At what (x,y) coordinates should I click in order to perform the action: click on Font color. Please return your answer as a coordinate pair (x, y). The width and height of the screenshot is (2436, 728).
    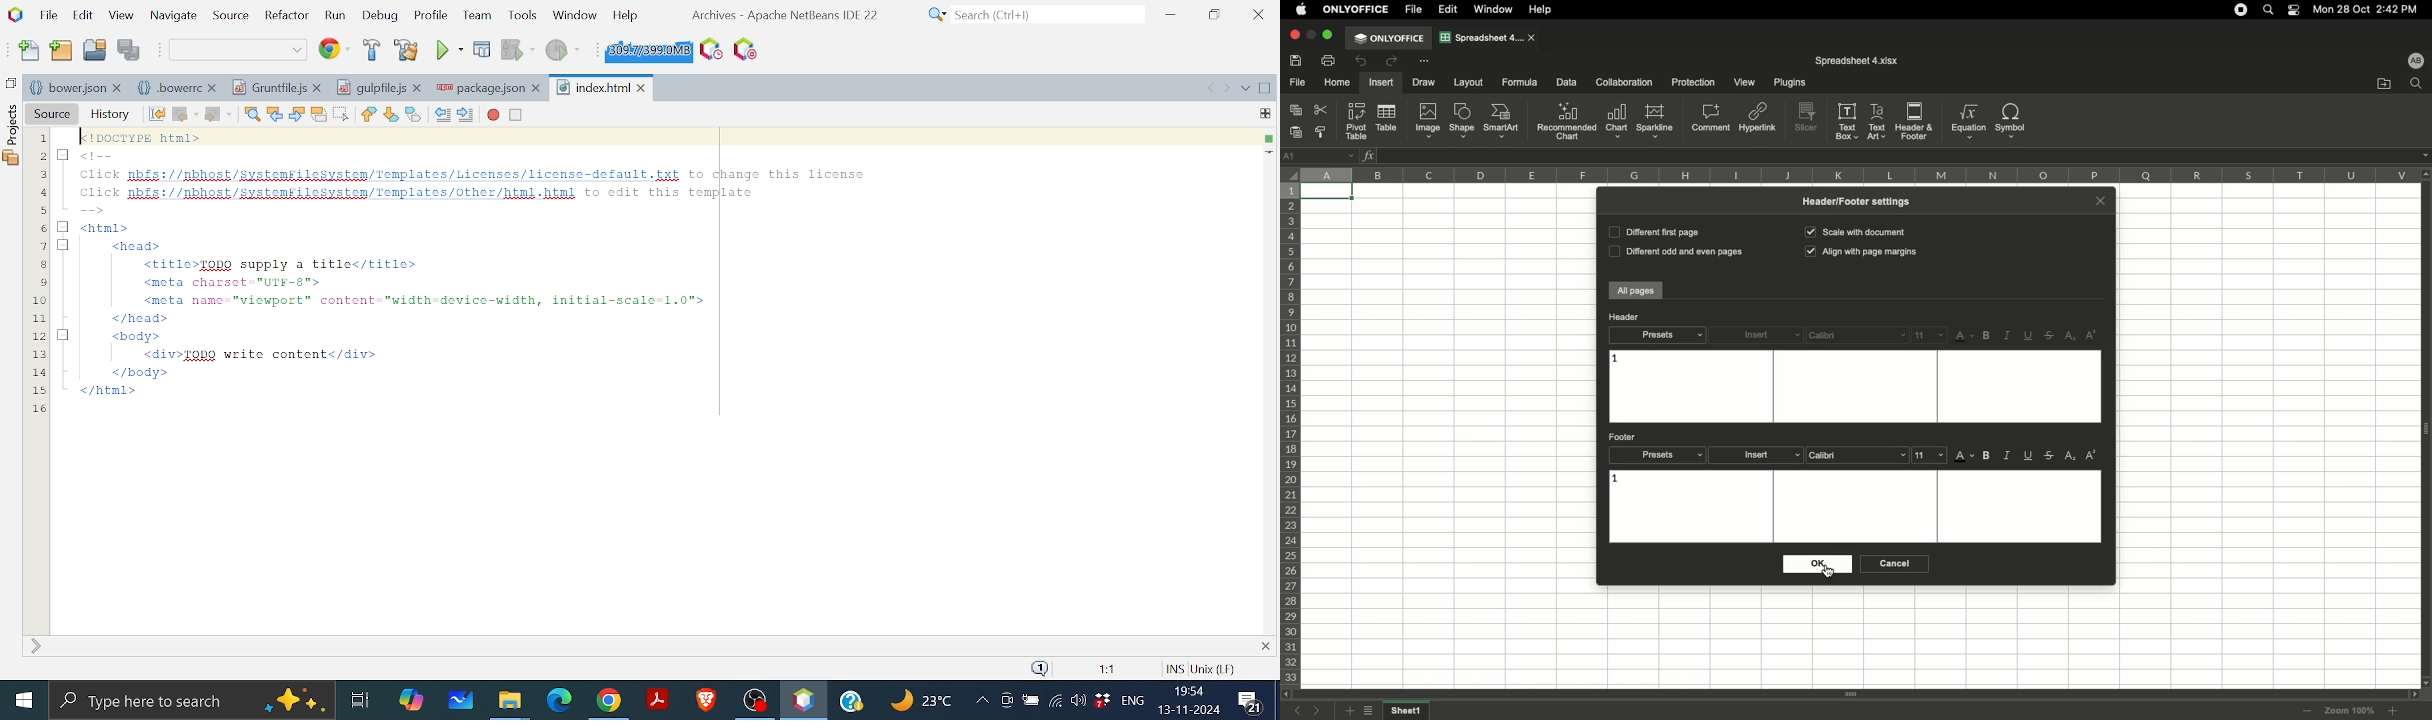
    Looking at the image, I should click on (1965, 337).